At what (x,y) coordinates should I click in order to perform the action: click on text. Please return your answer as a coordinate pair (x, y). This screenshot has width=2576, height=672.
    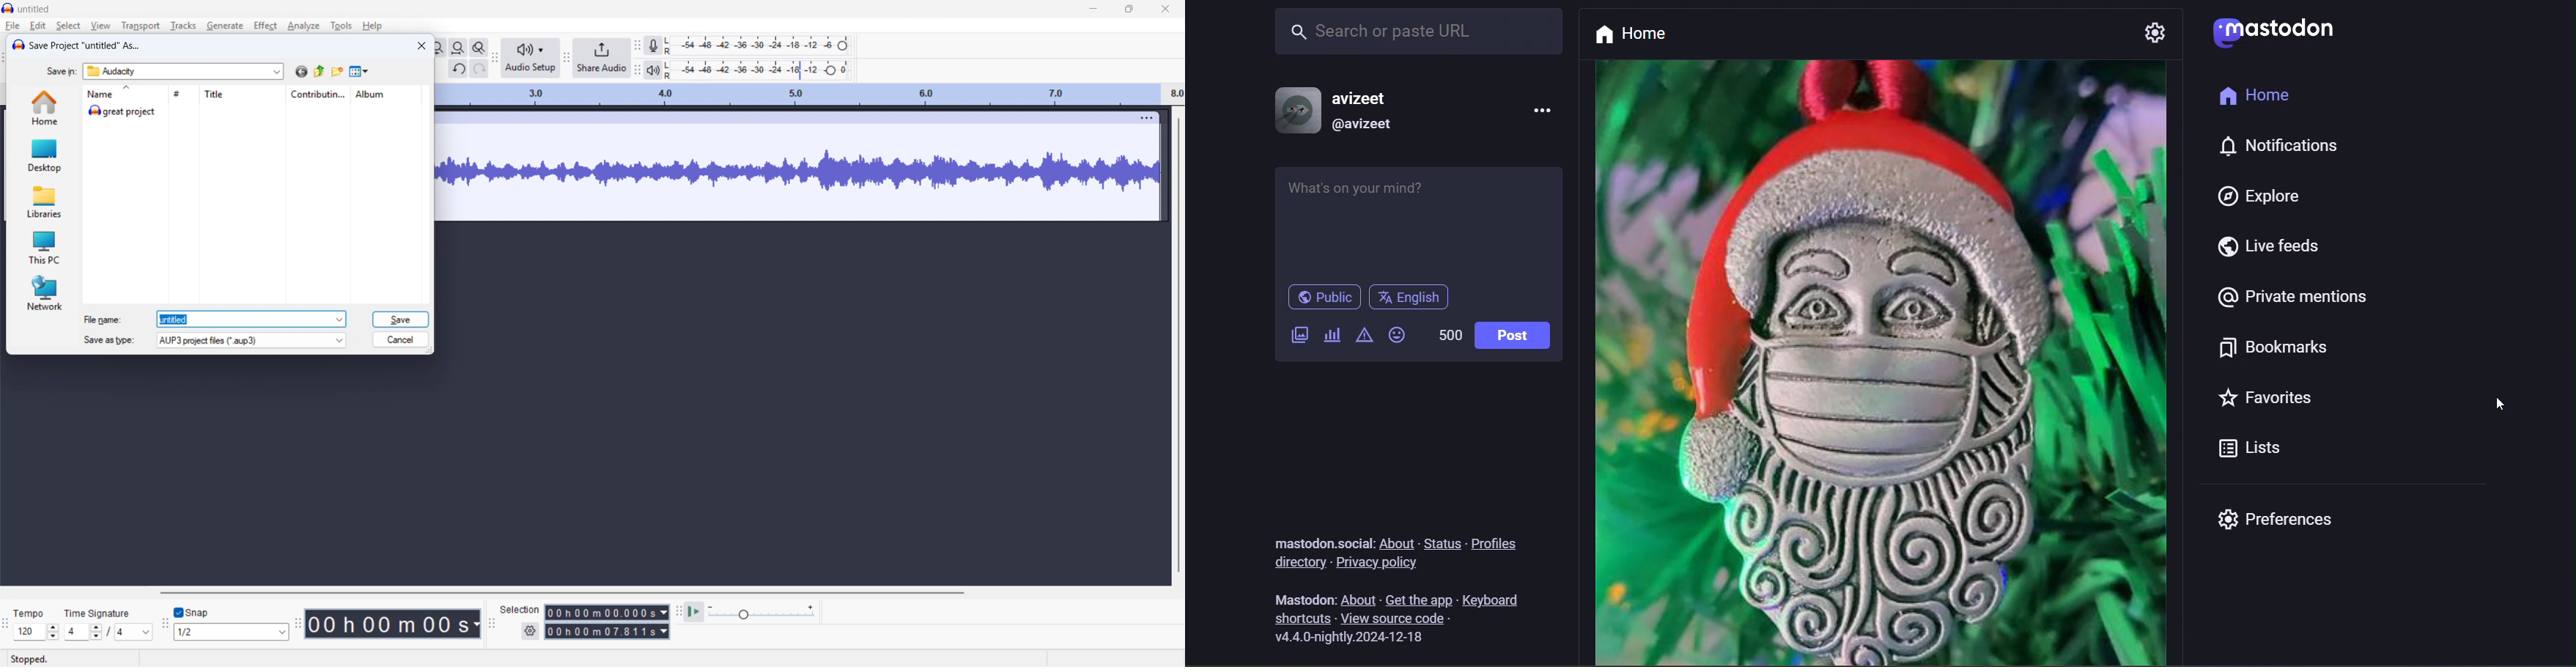
    Looking at the image, I should click on (1301, 595).